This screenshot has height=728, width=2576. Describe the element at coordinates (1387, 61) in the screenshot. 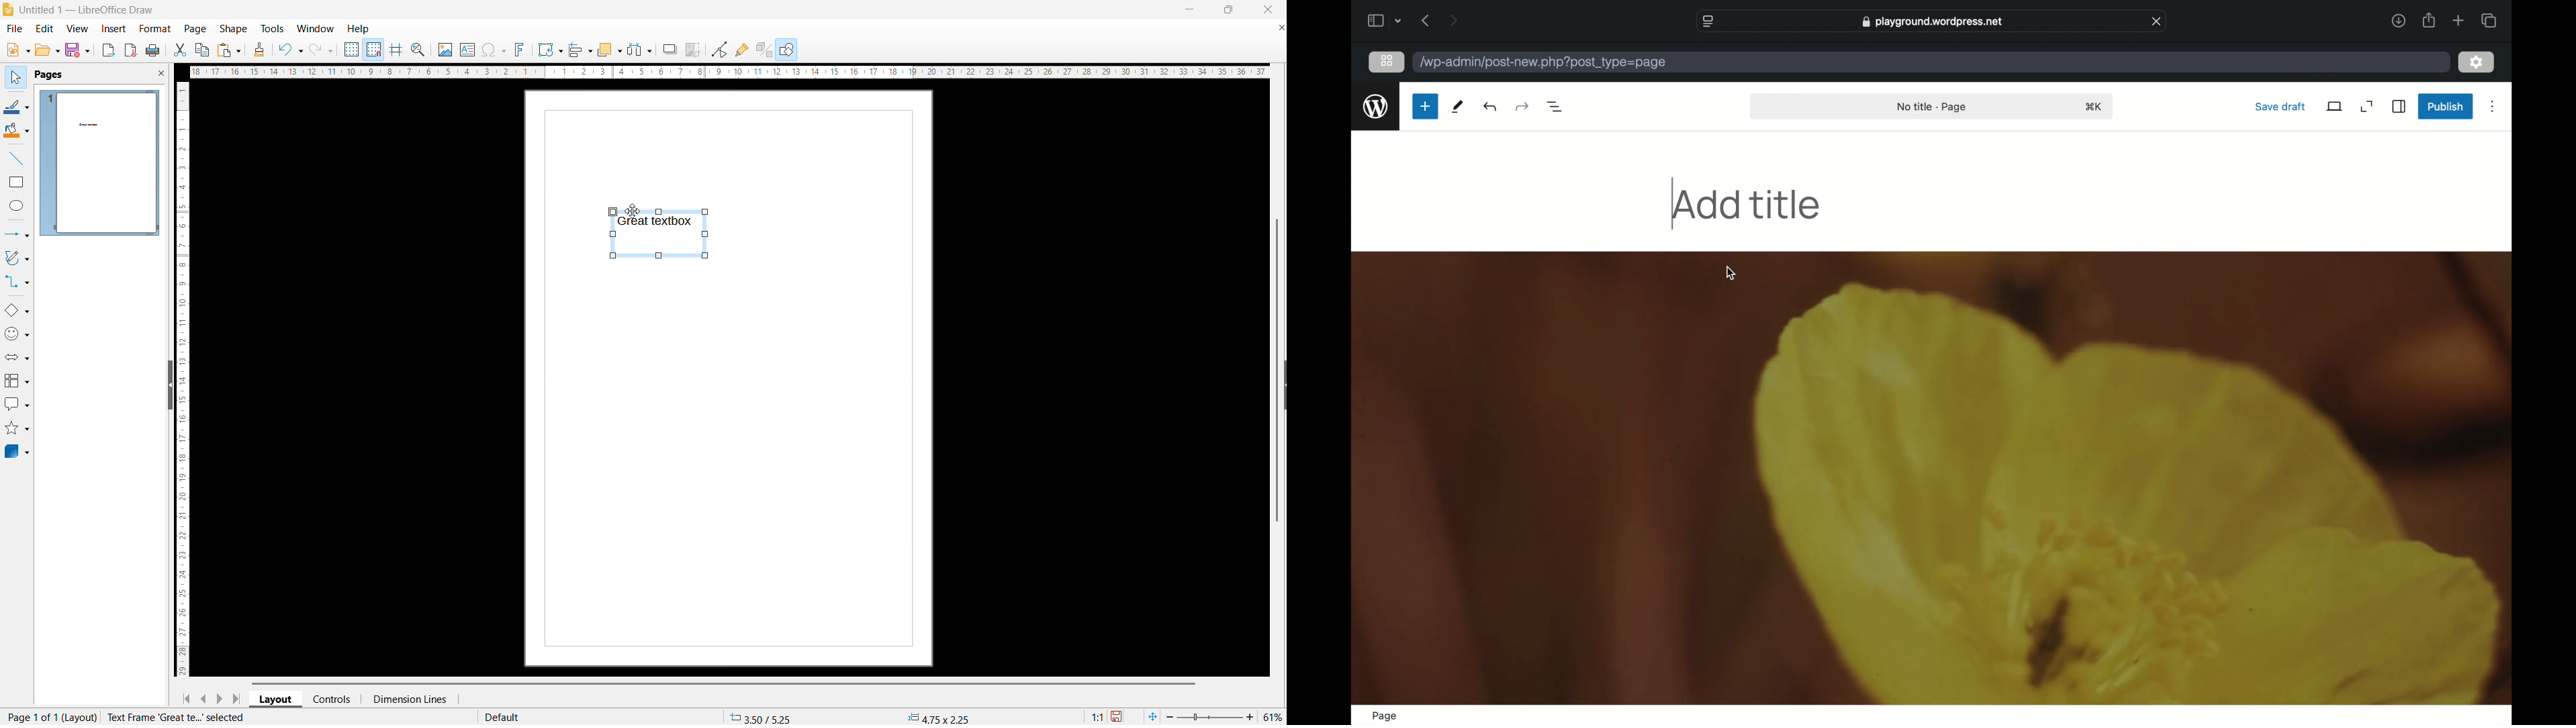

I see `grid view` at that location.